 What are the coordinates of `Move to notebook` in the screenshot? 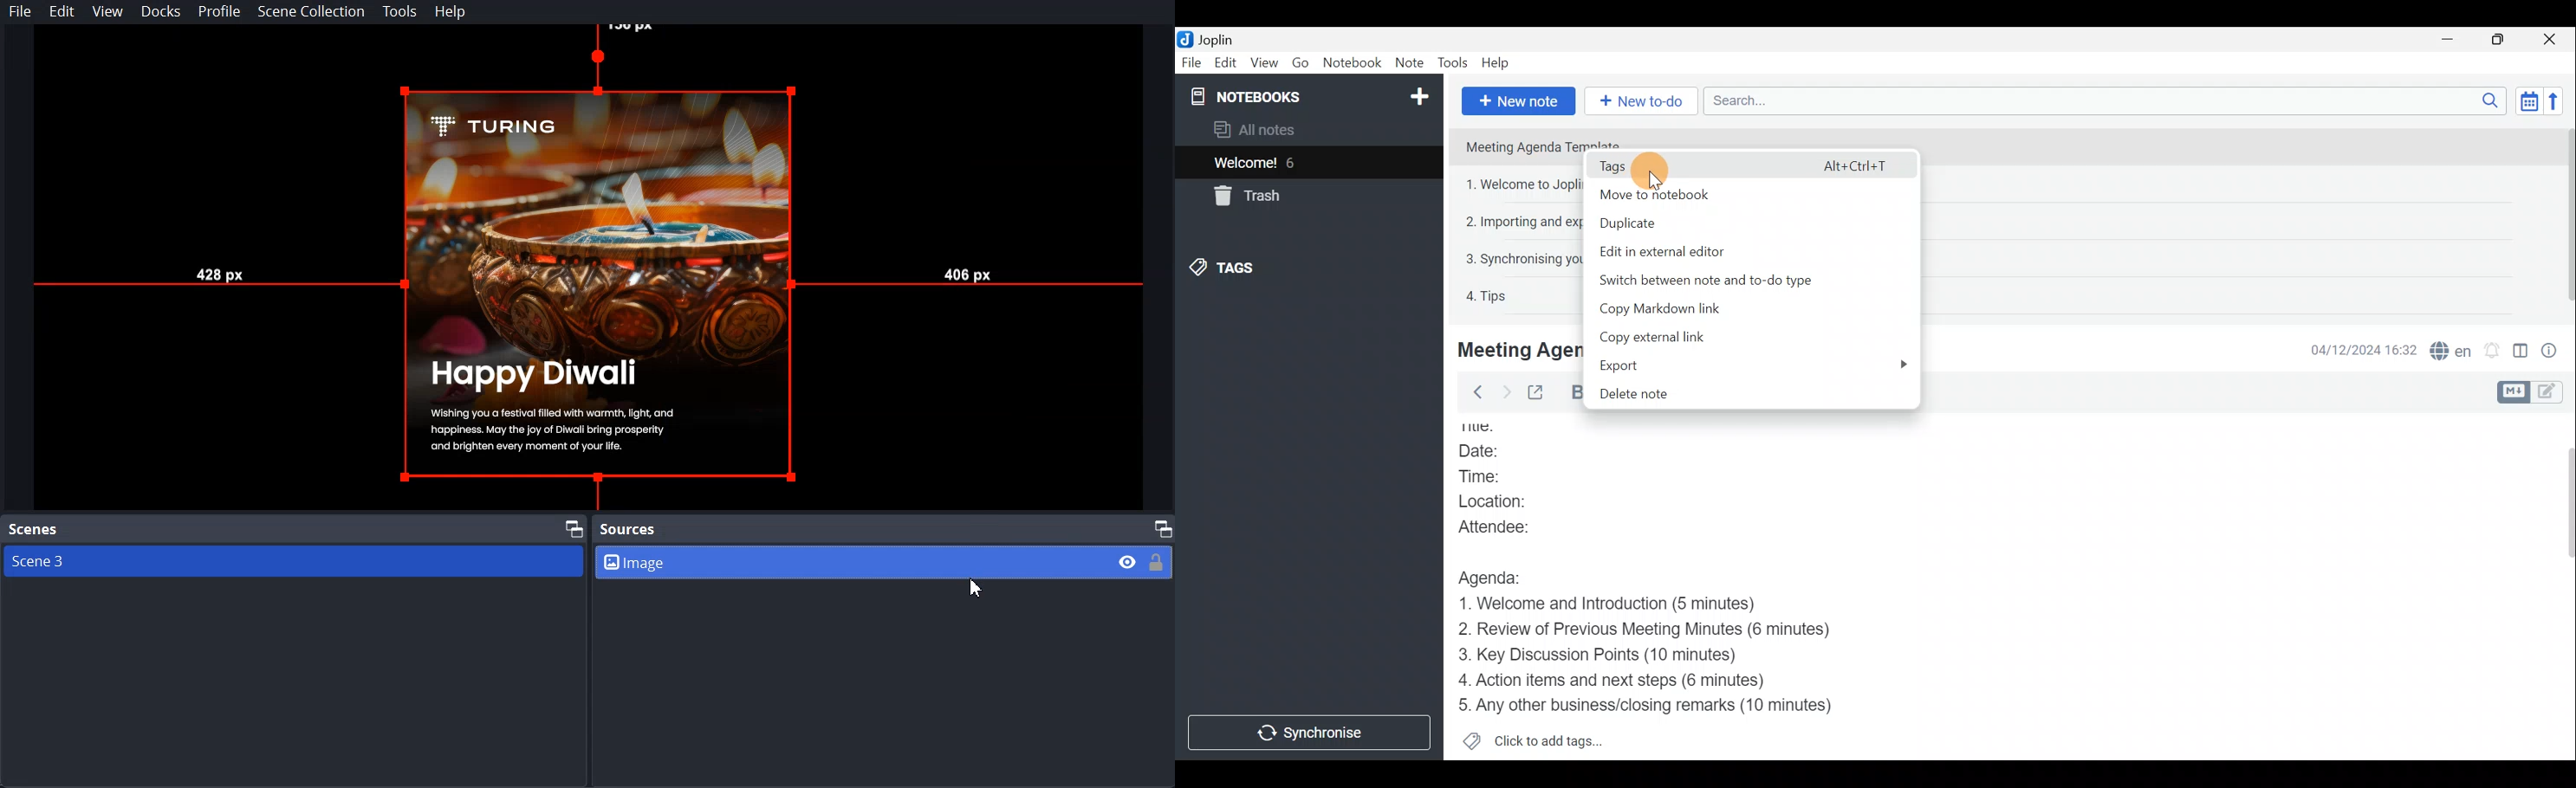 It's located at (1733, 193).